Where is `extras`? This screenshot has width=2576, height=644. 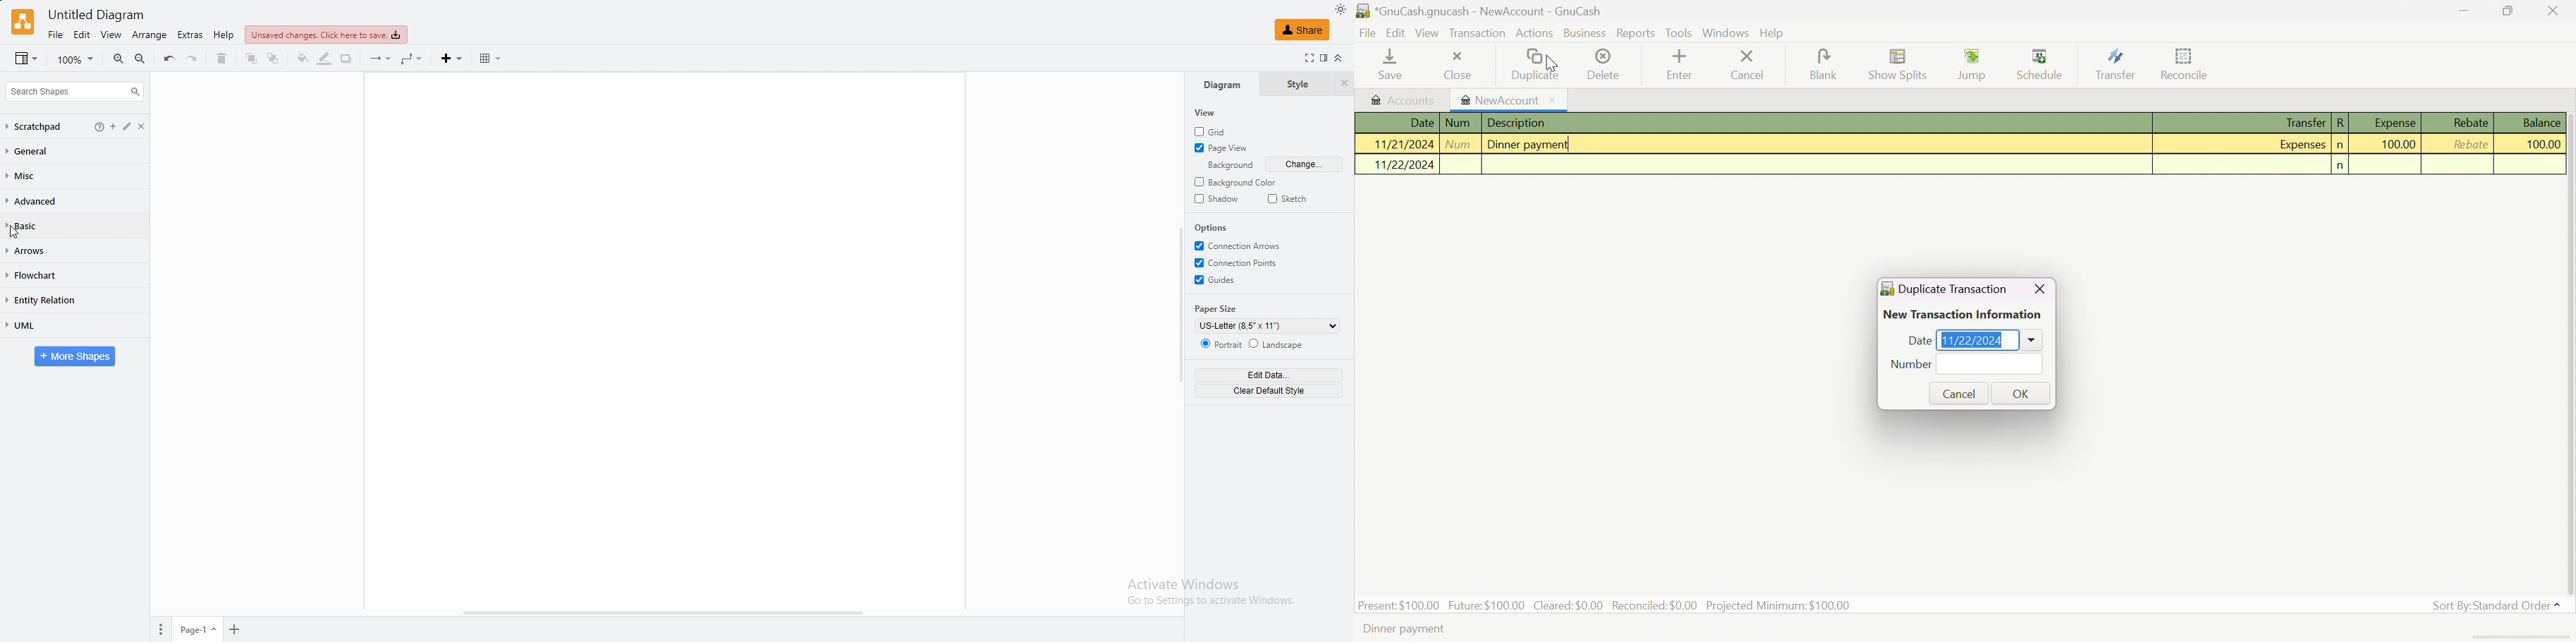 extras is located at coordinates (190, 35).